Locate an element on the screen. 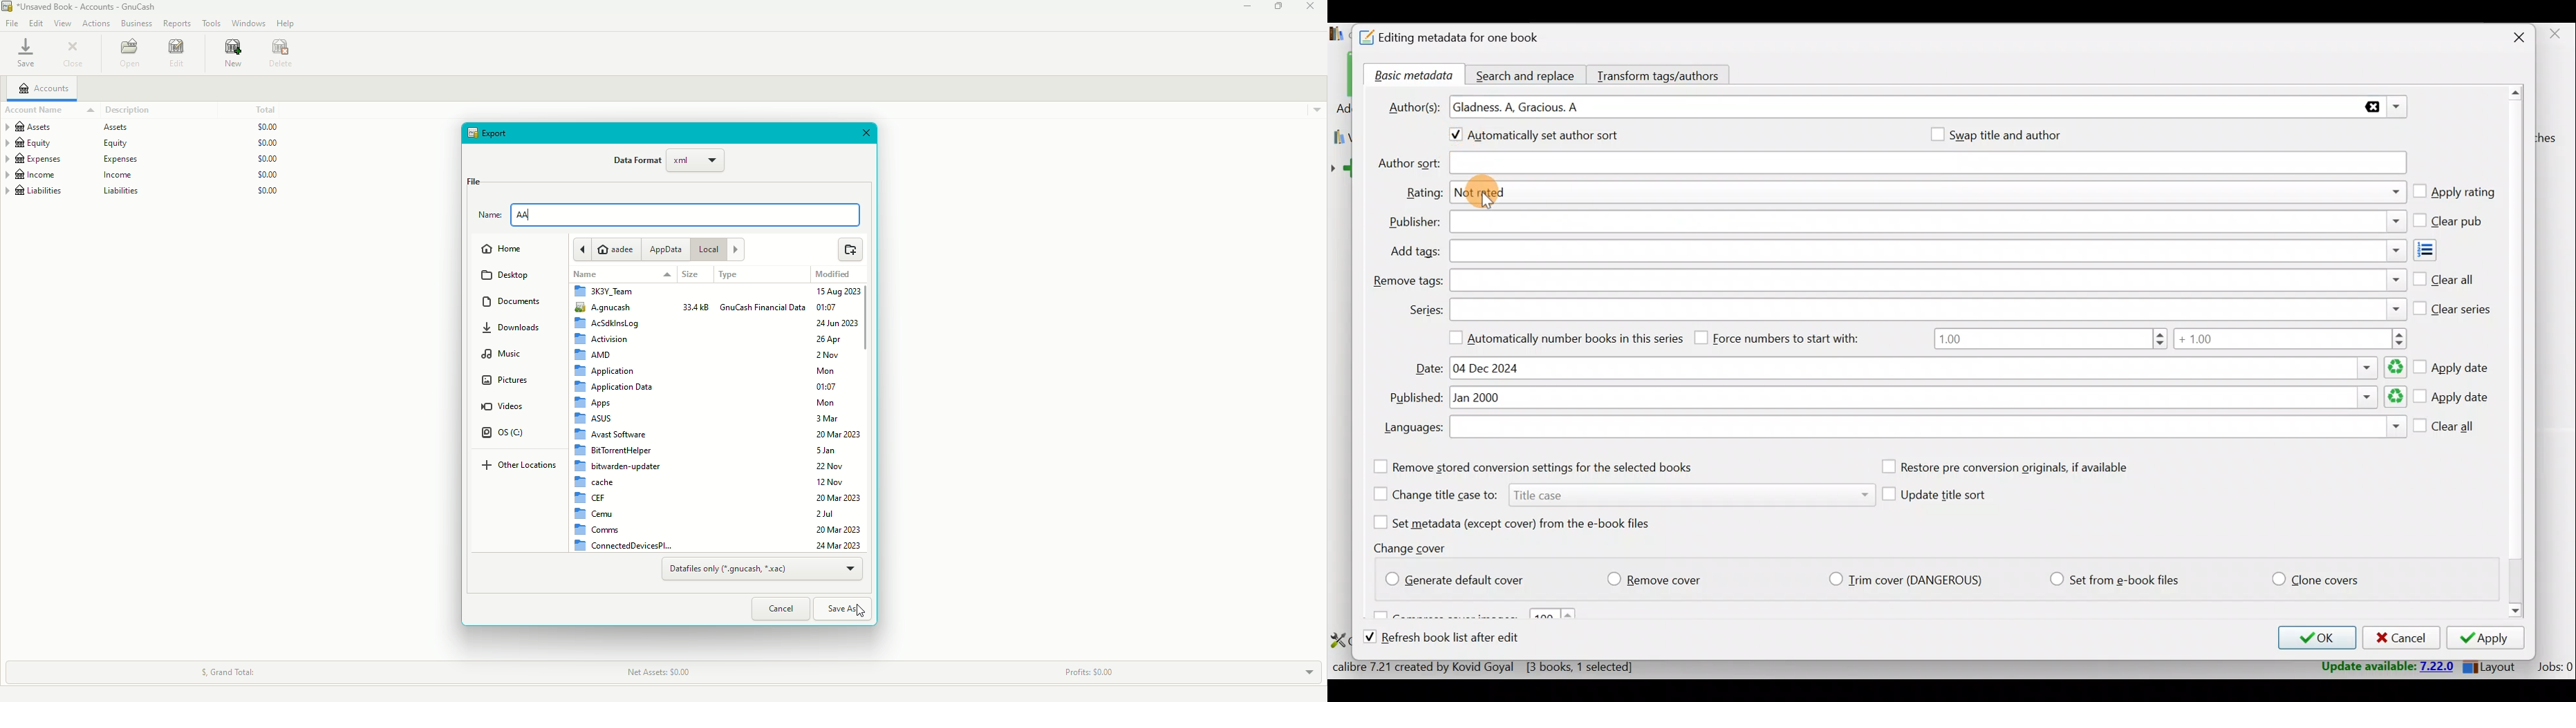 Image resolution: width=2576 pixels, height=728 pixels. Add tags: is located at coordinates (1415, 252).